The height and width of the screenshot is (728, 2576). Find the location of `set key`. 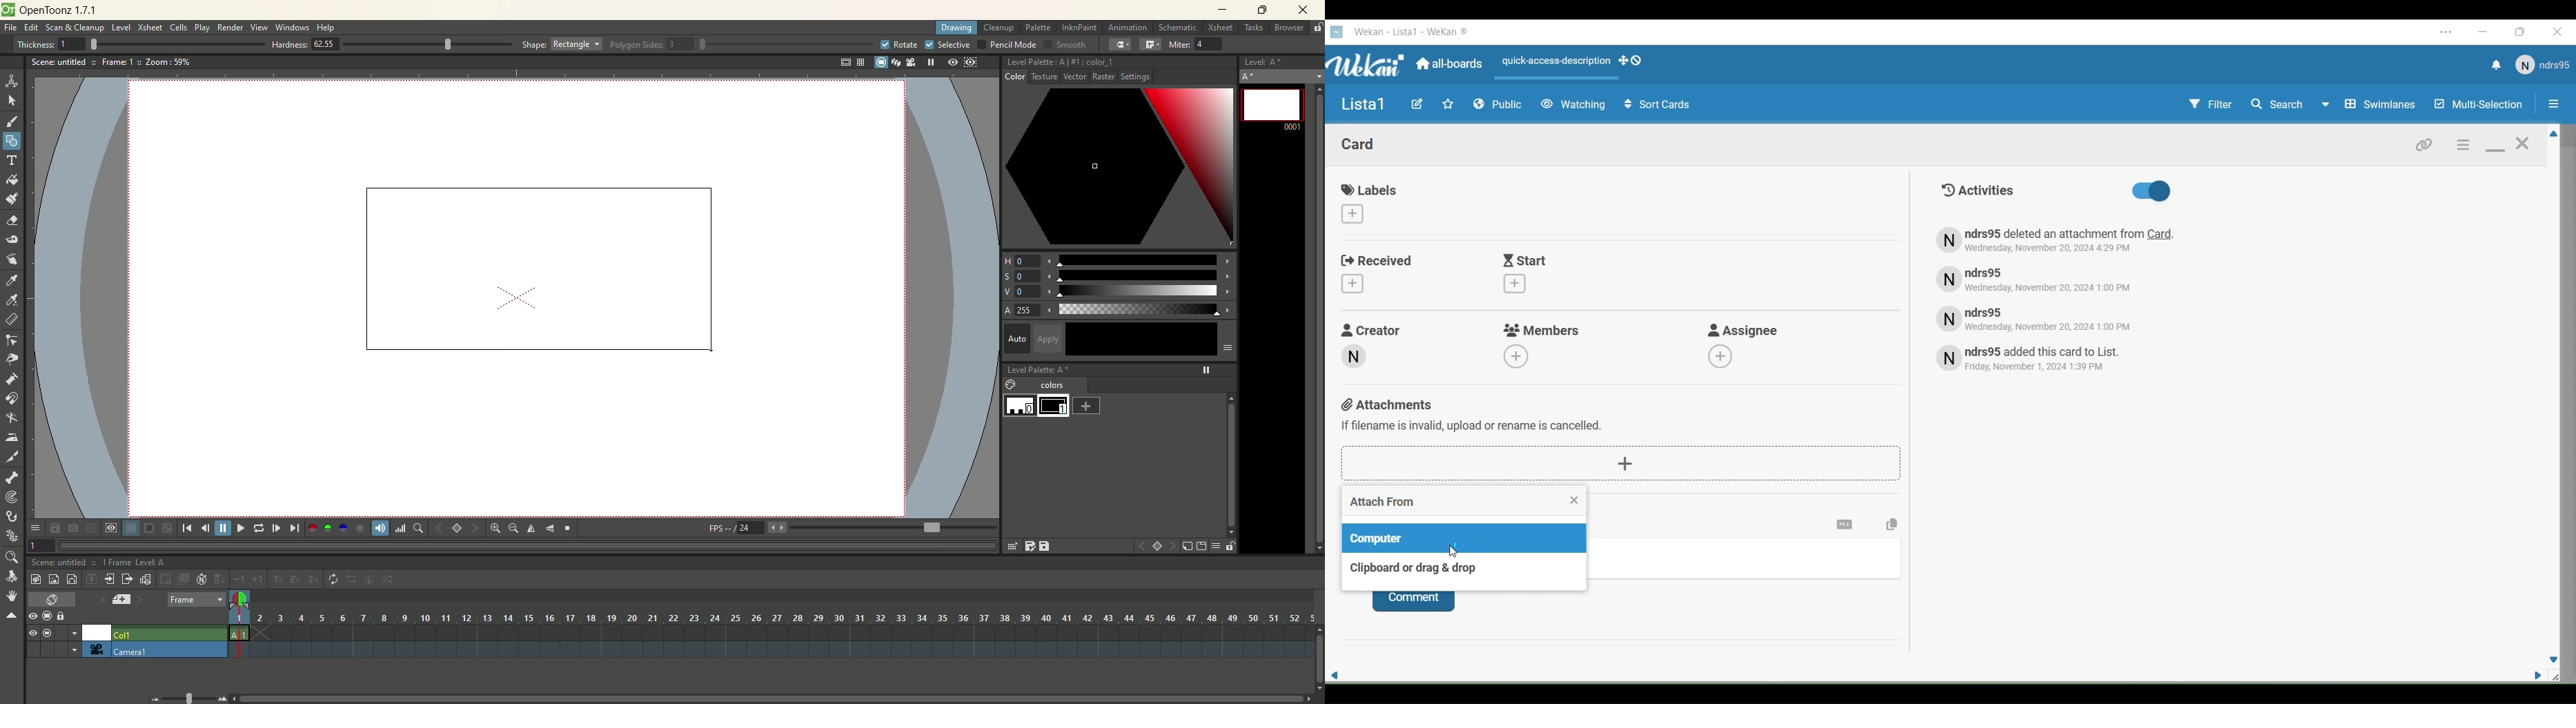

set key is located at coordinates (1159, 547).